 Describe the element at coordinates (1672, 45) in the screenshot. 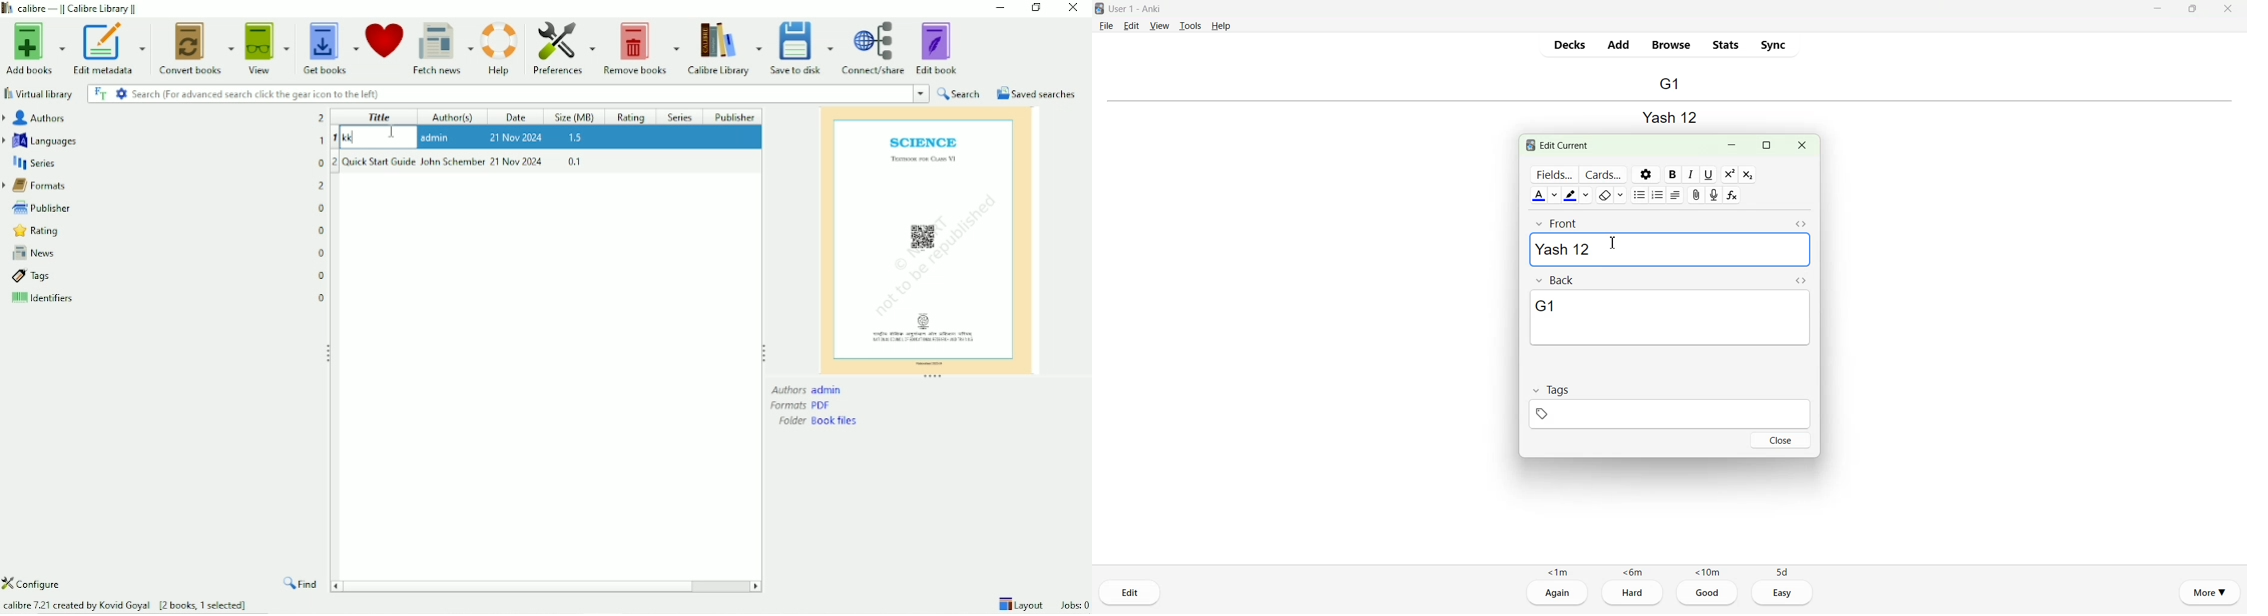

I see `Browse` at that location.